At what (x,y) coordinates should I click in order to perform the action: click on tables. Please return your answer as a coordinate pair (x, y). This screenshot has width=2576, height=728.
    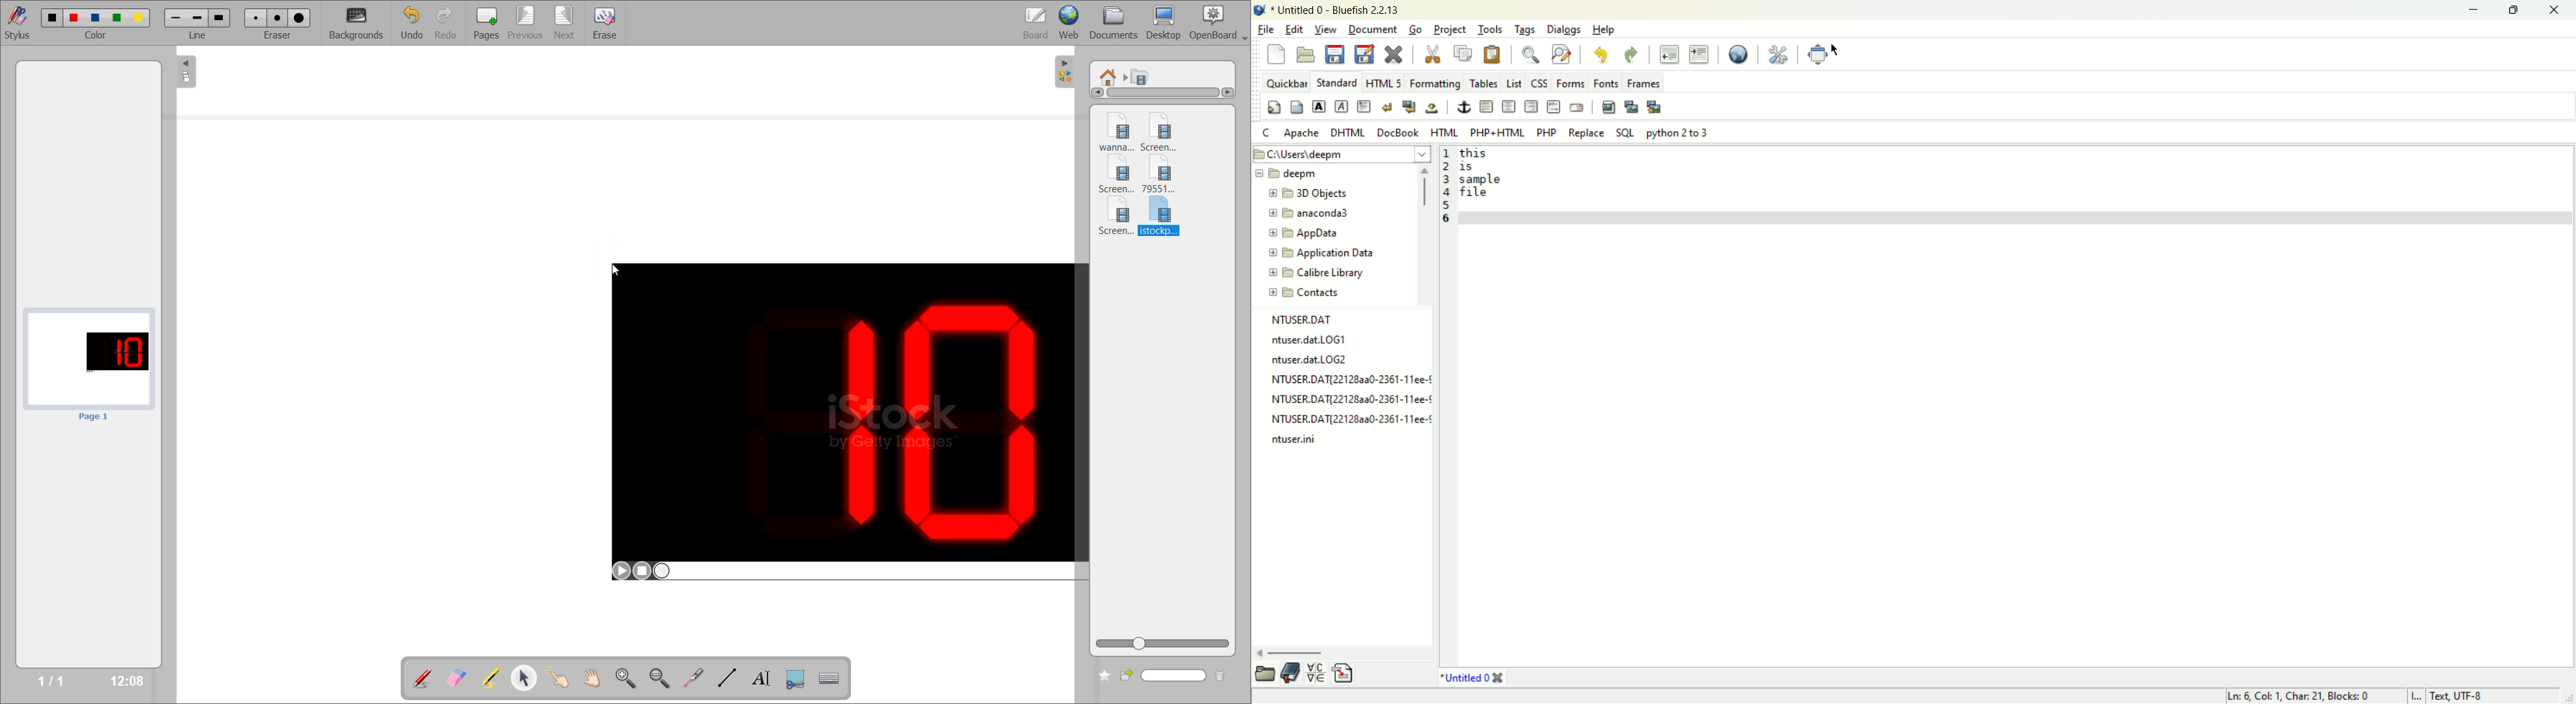
    Looking at the image, I should click on (1484, 82).